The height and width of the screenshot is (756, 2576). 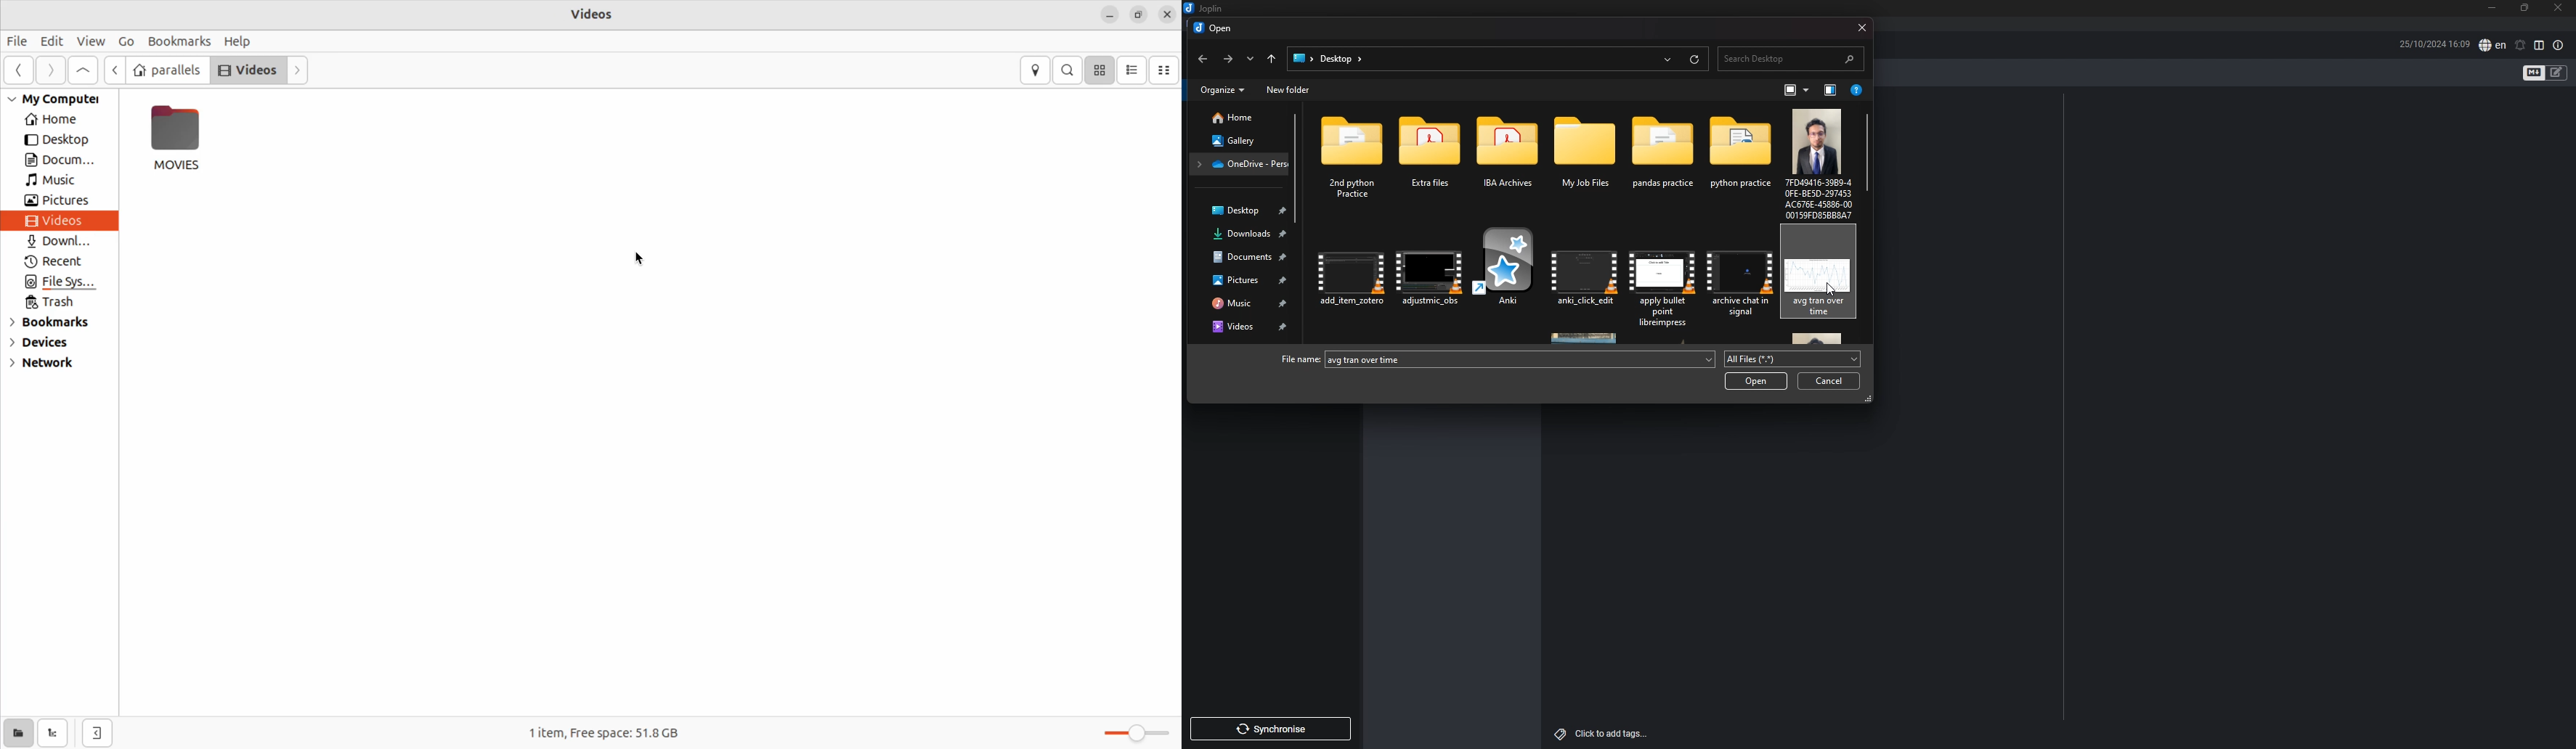 What do you see at coordinates (1244, 279) in the screenshot?
I see `pictures` at bounding box center [1244, 279].